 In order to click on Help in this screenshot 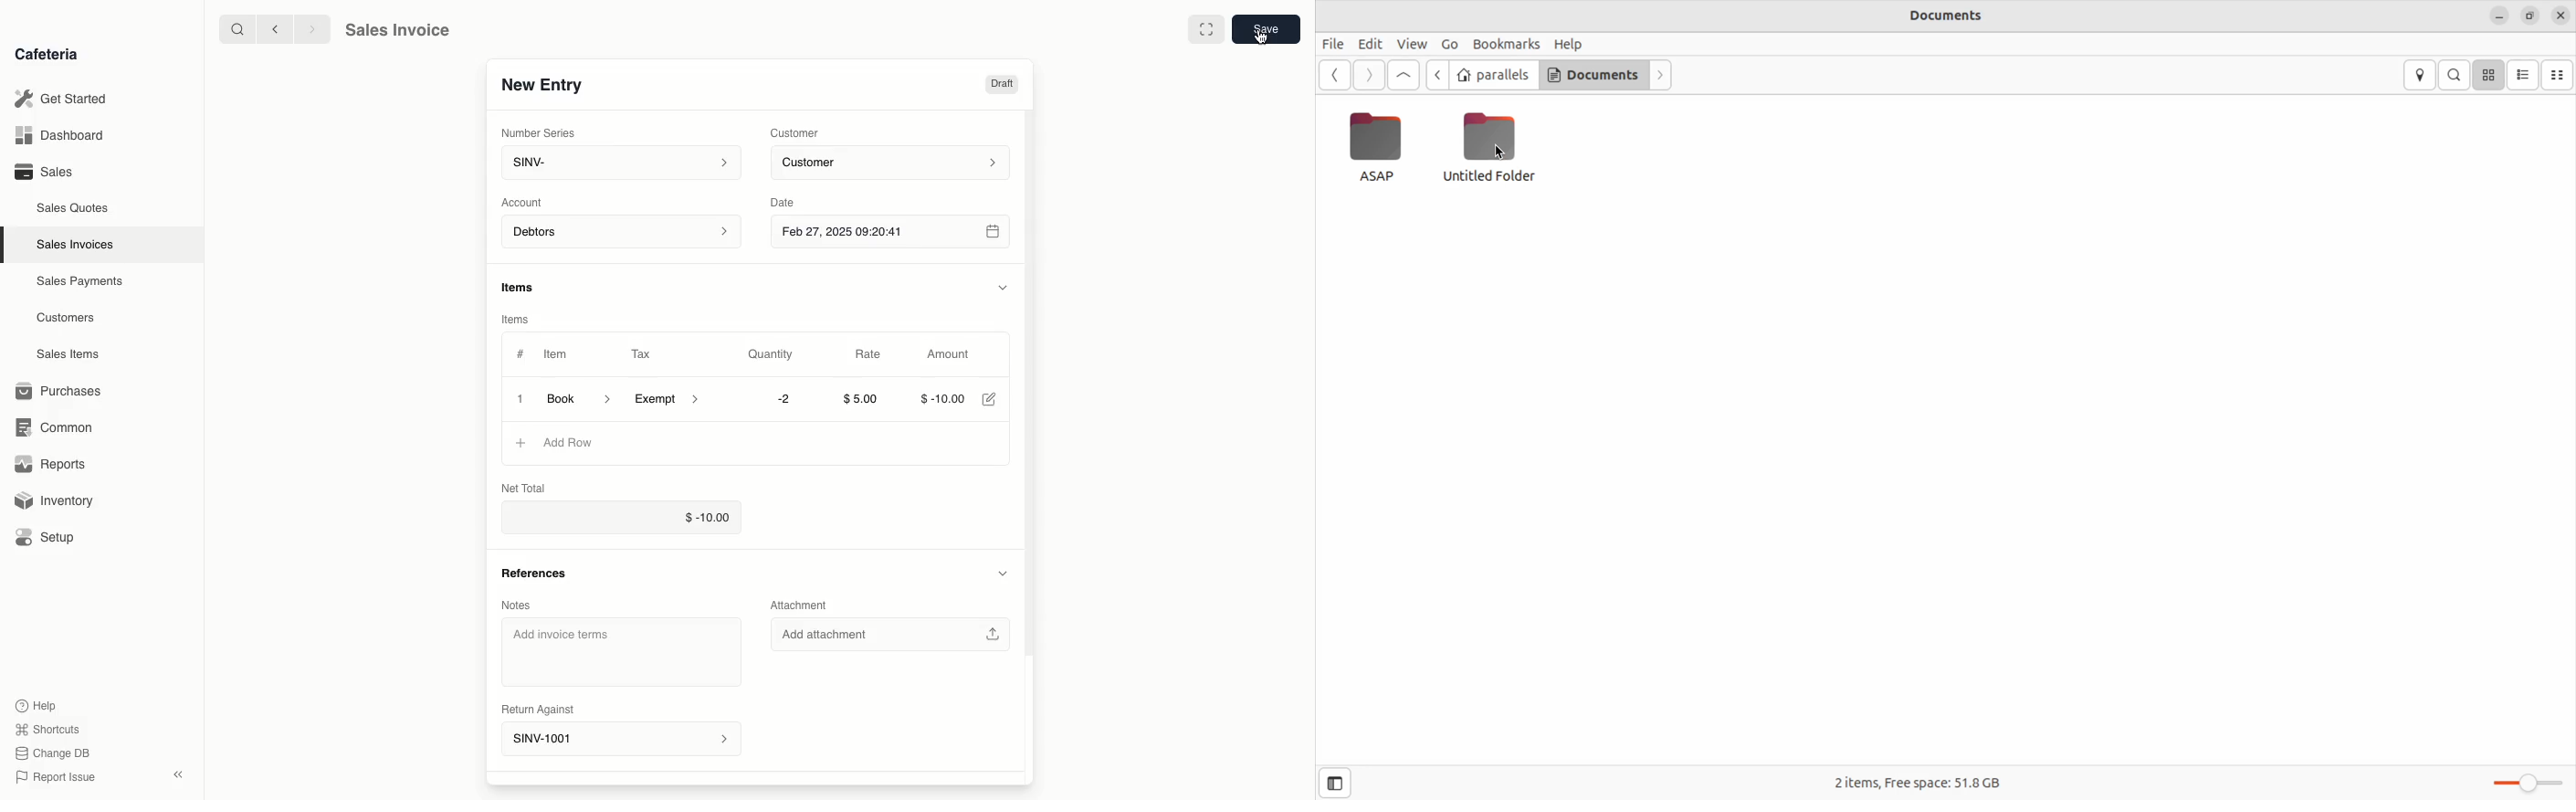, I will do `click(37, 703)`.